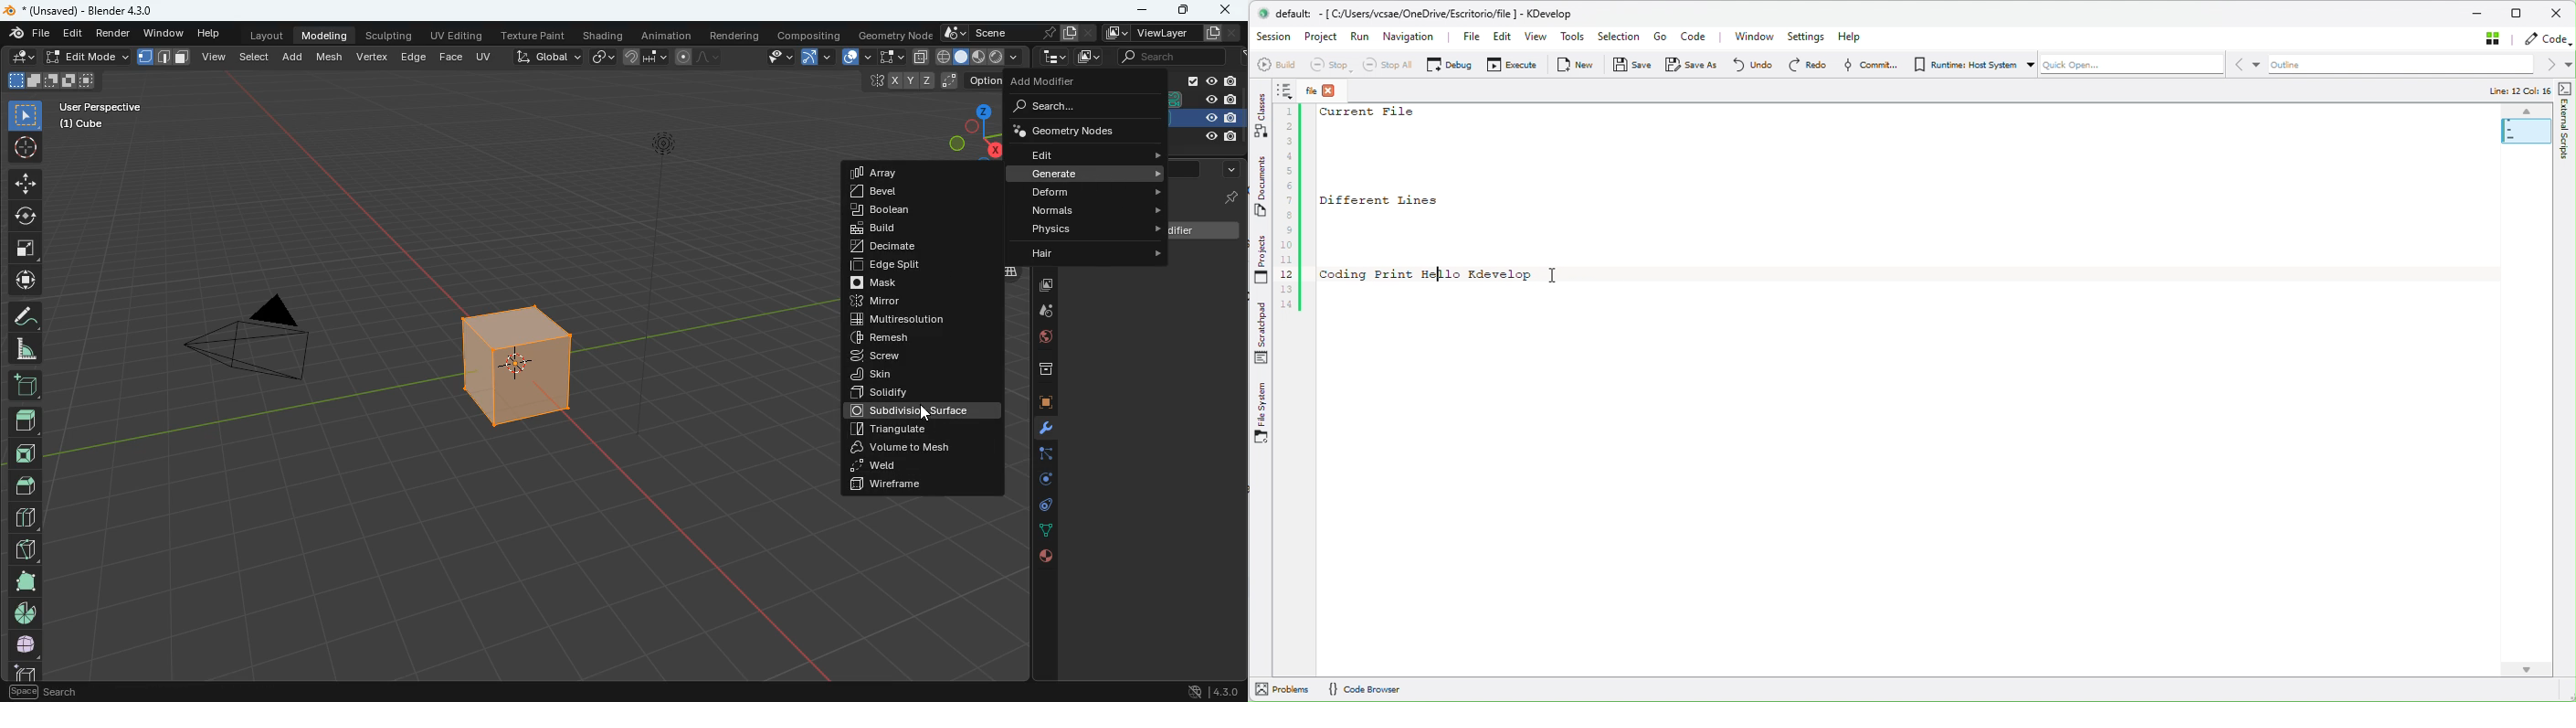 This screenshot has width=2576, height=728. What do you see at coordinates (1260, 258) in the screenshot?
I see `Projects` at bounding box center [1260, 258].